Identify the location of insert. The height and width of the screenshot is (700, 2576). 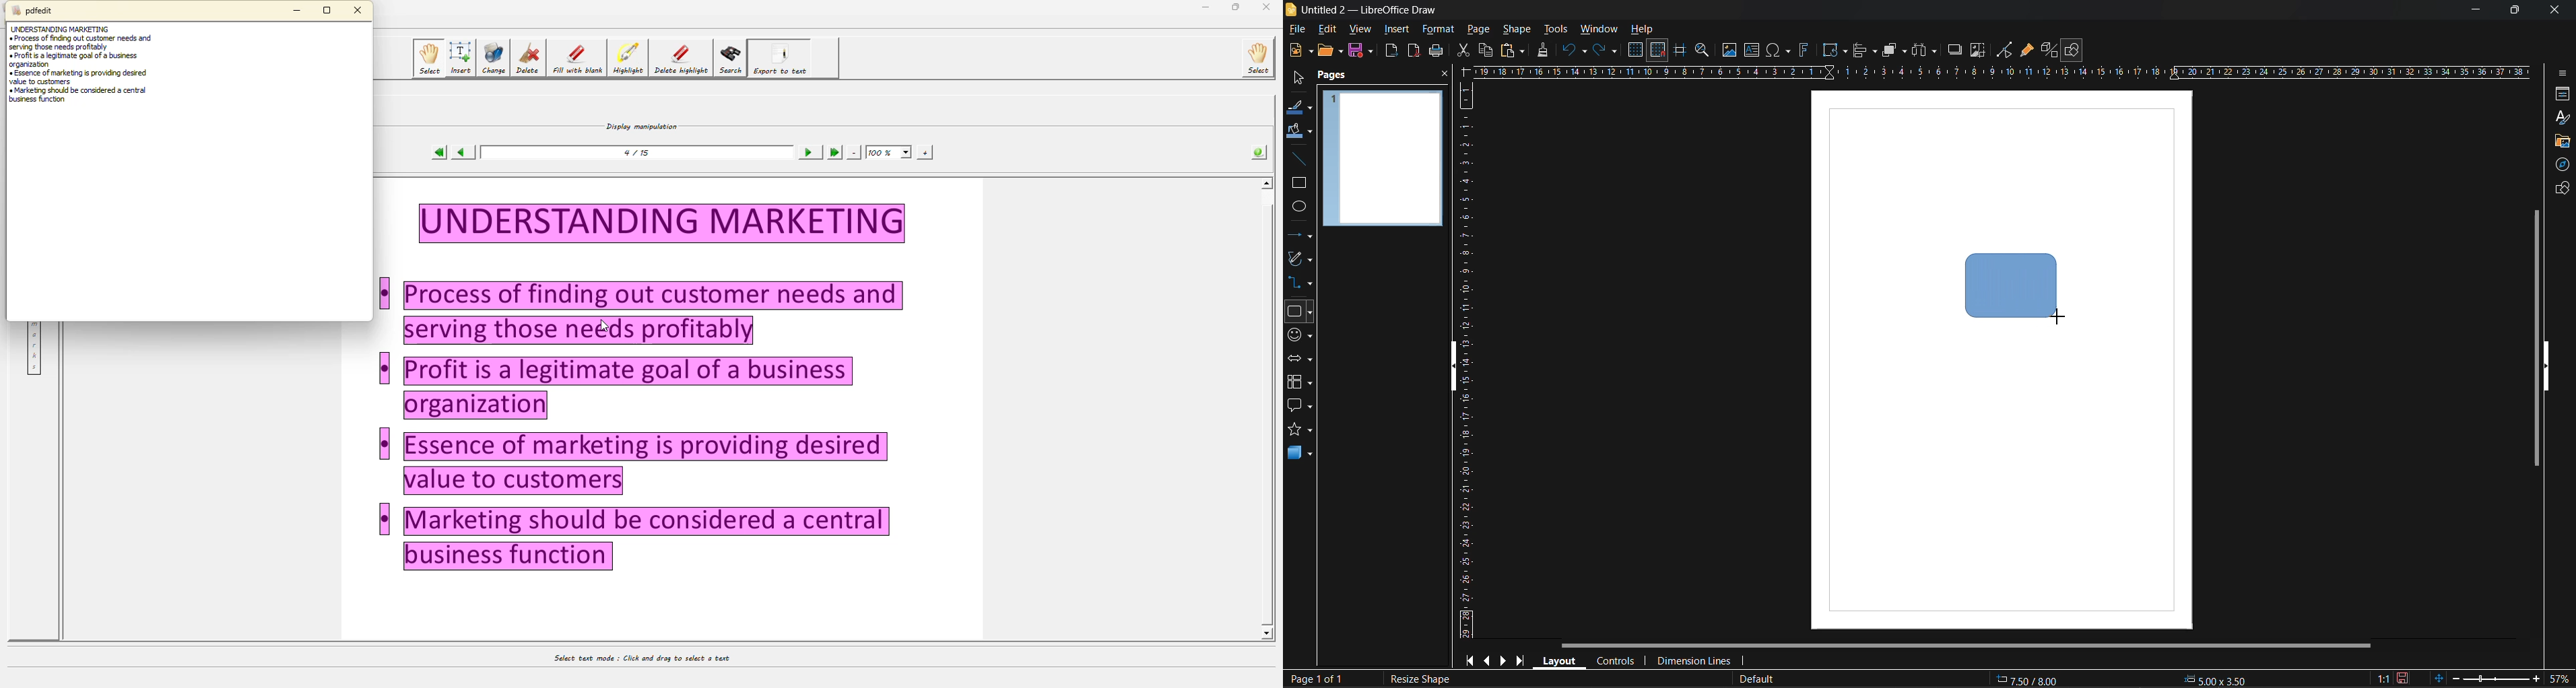
(1394, 29).